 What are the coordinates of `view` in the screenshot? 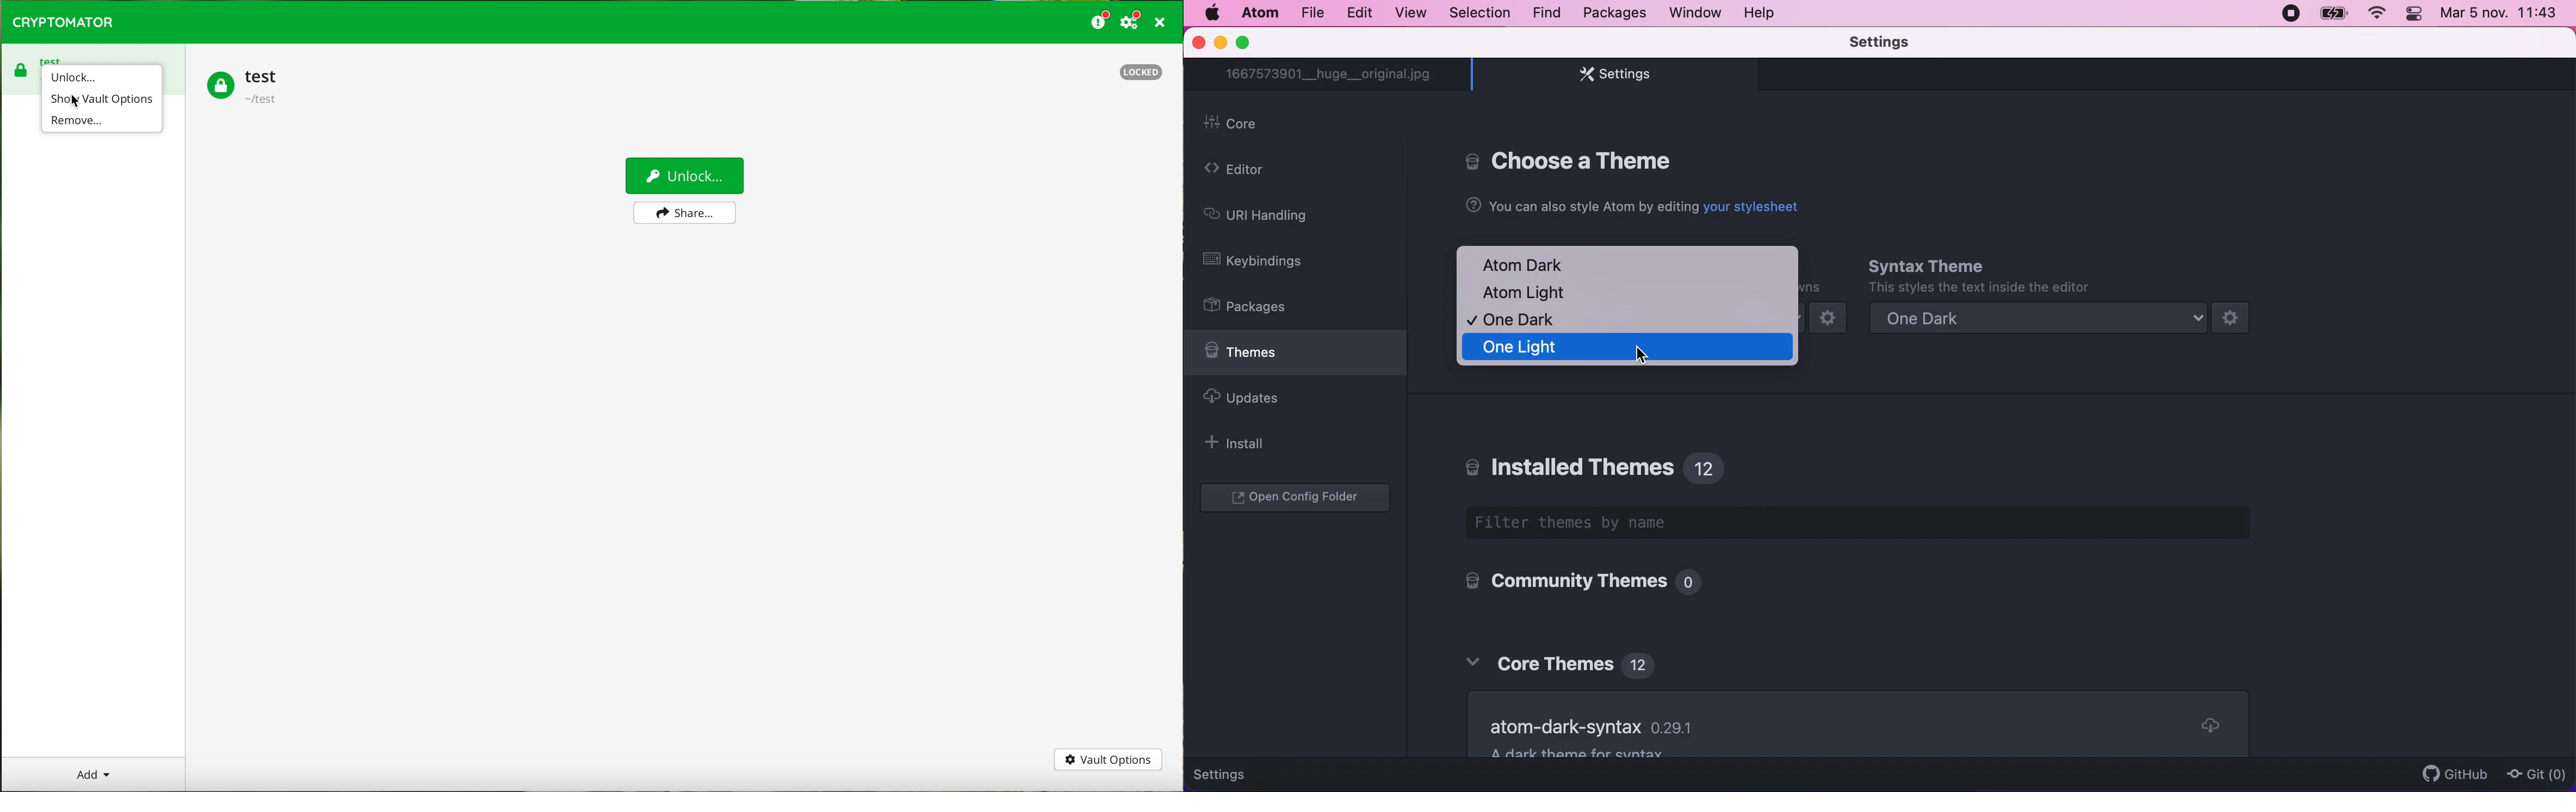 It's located at (1408, 14).